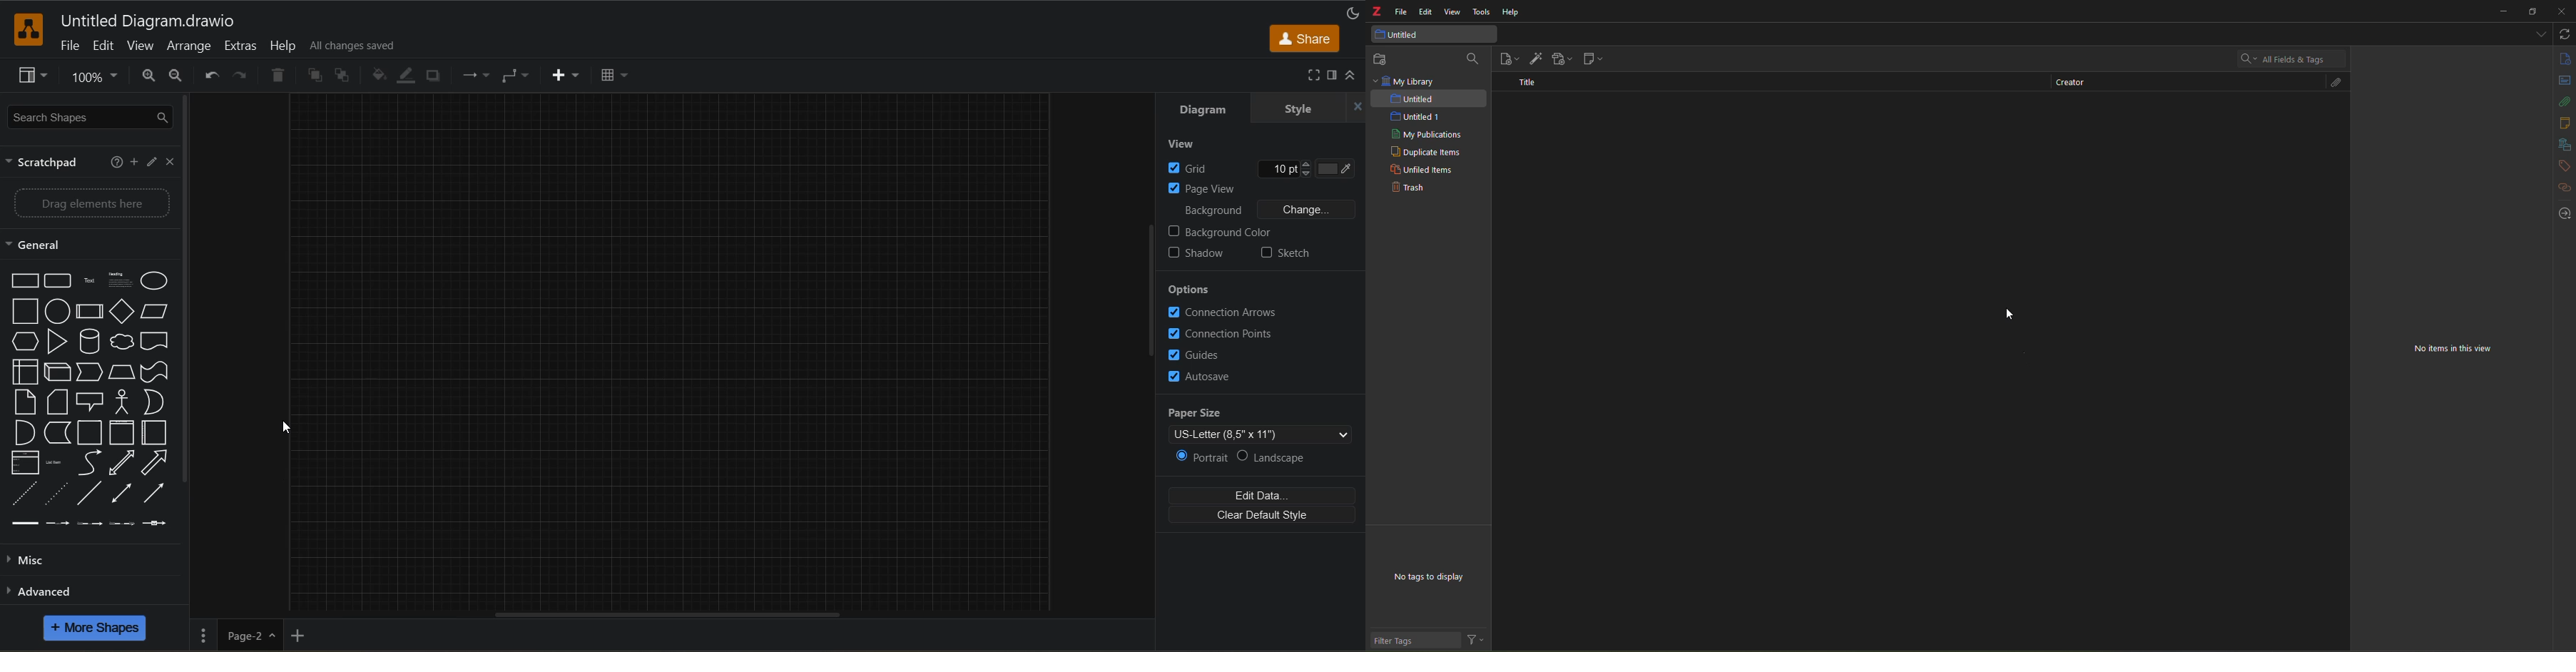 The width and height of the screenshot is (2576, 672). I want to click on pages, so click(203, 634).